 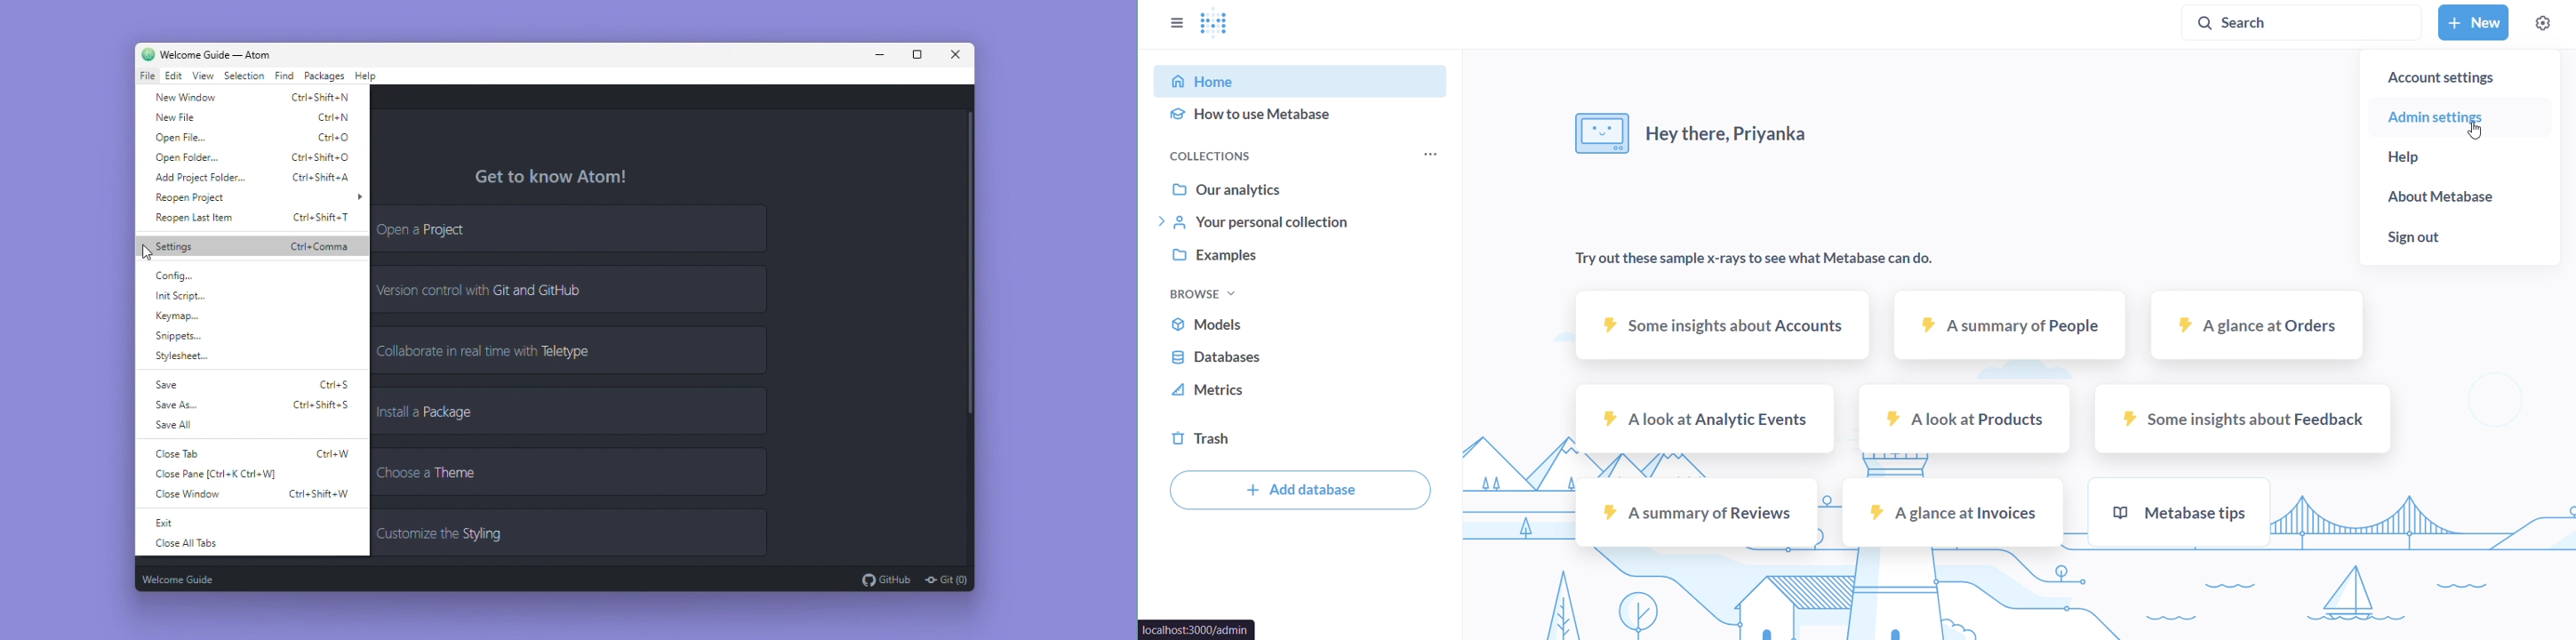 What do you see at coordinates (259, 196) in the screenshot?
I see `Reopen project` at bounding box center [259, 196].